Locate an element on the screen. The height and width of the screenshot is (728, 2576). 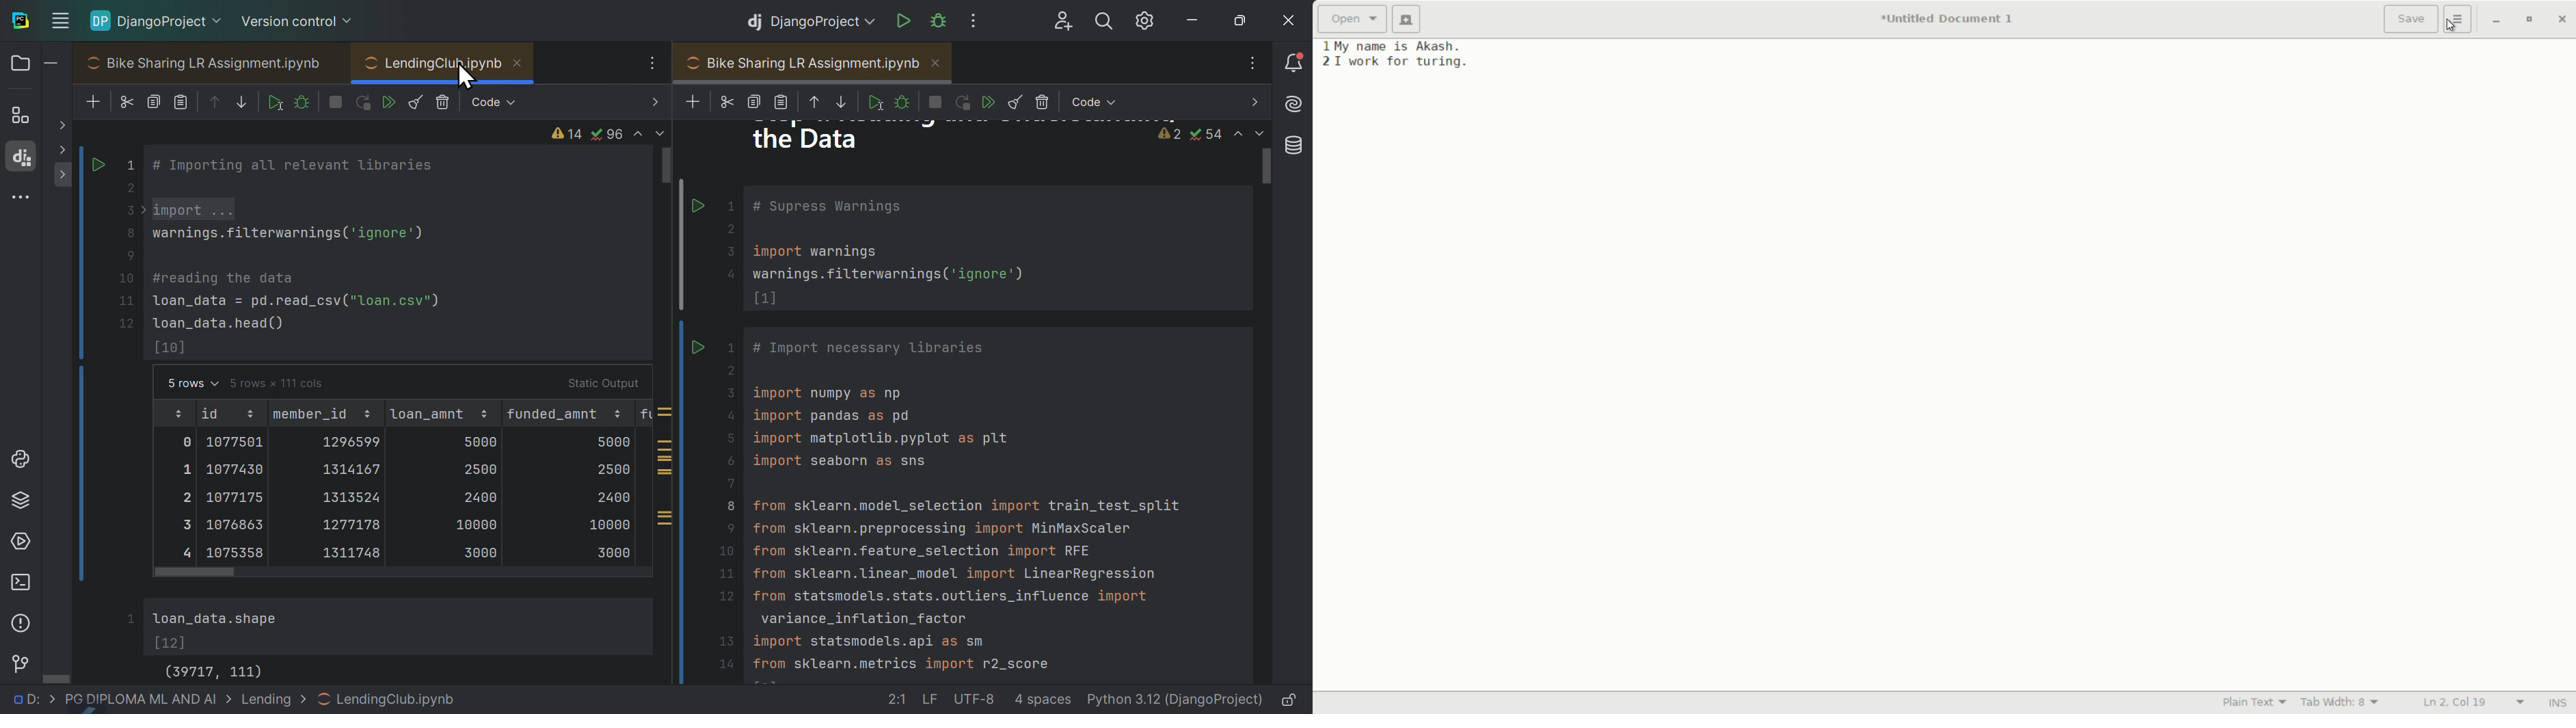
Python lab is located at coordinates (26, 452).